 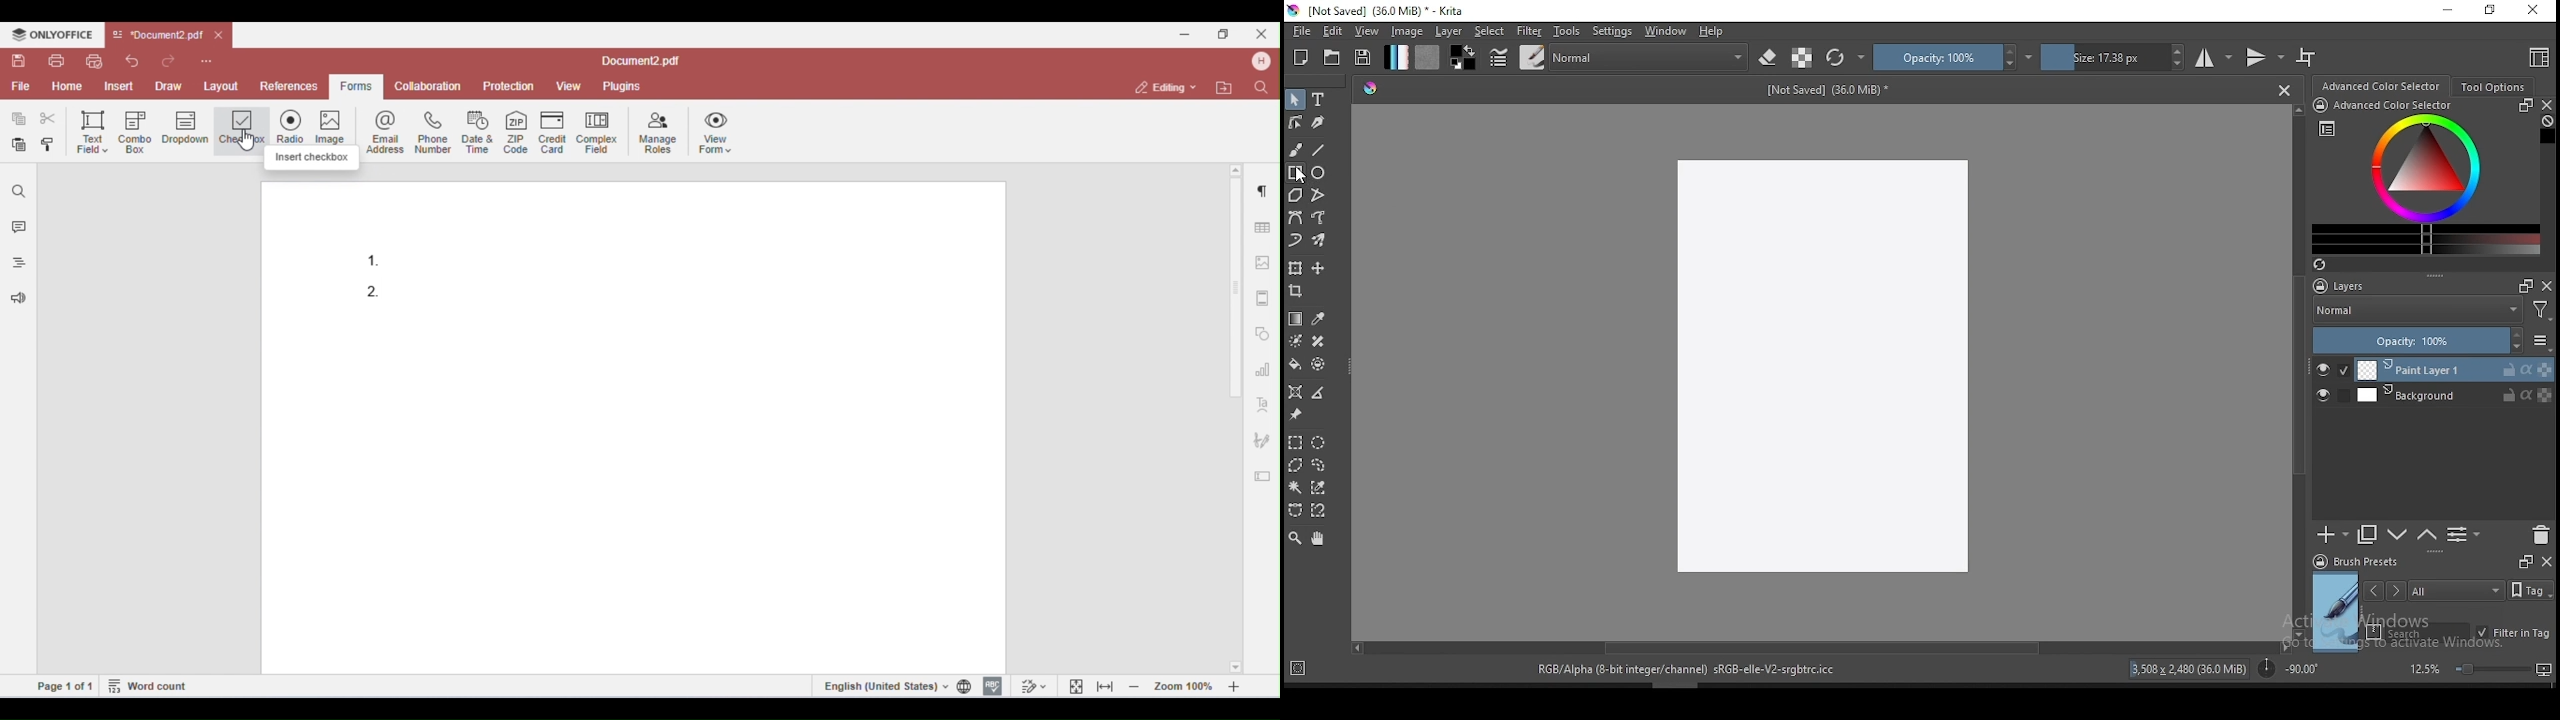 I want to click on opacity, so click(x=2430, y=342).